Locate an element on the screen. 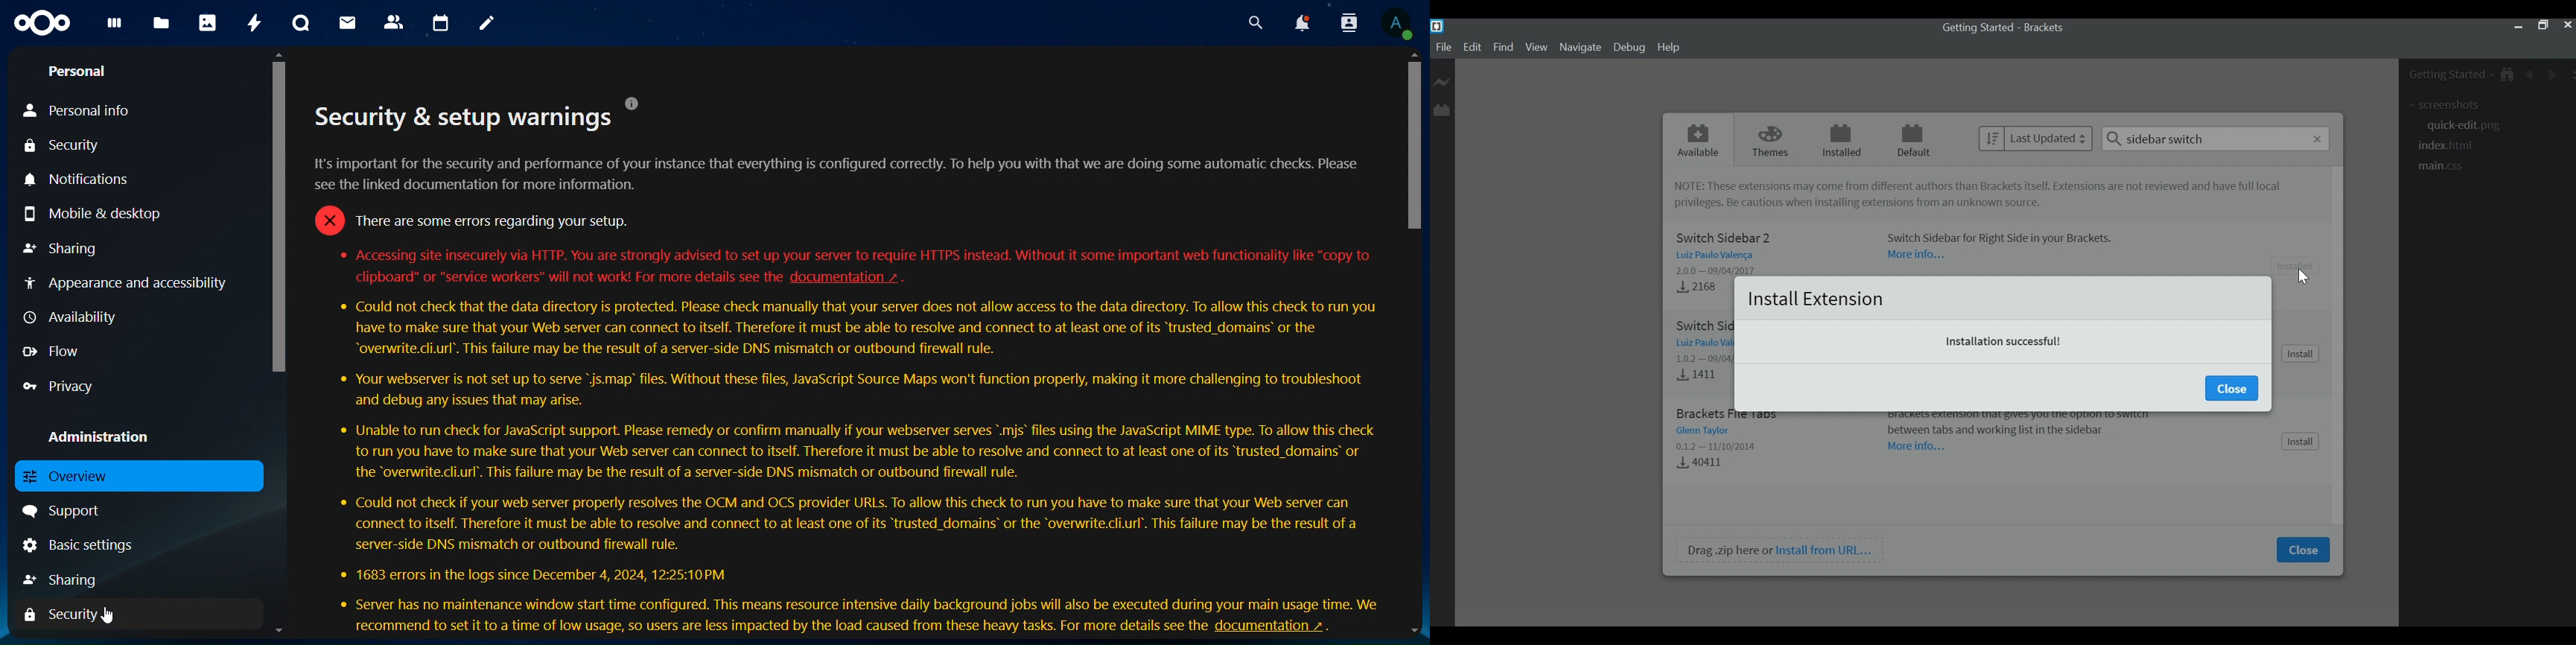 The image size is (2576, 672). Switch Sidebar for Right Side in your Brackets is located at coordinates (2006, 236).